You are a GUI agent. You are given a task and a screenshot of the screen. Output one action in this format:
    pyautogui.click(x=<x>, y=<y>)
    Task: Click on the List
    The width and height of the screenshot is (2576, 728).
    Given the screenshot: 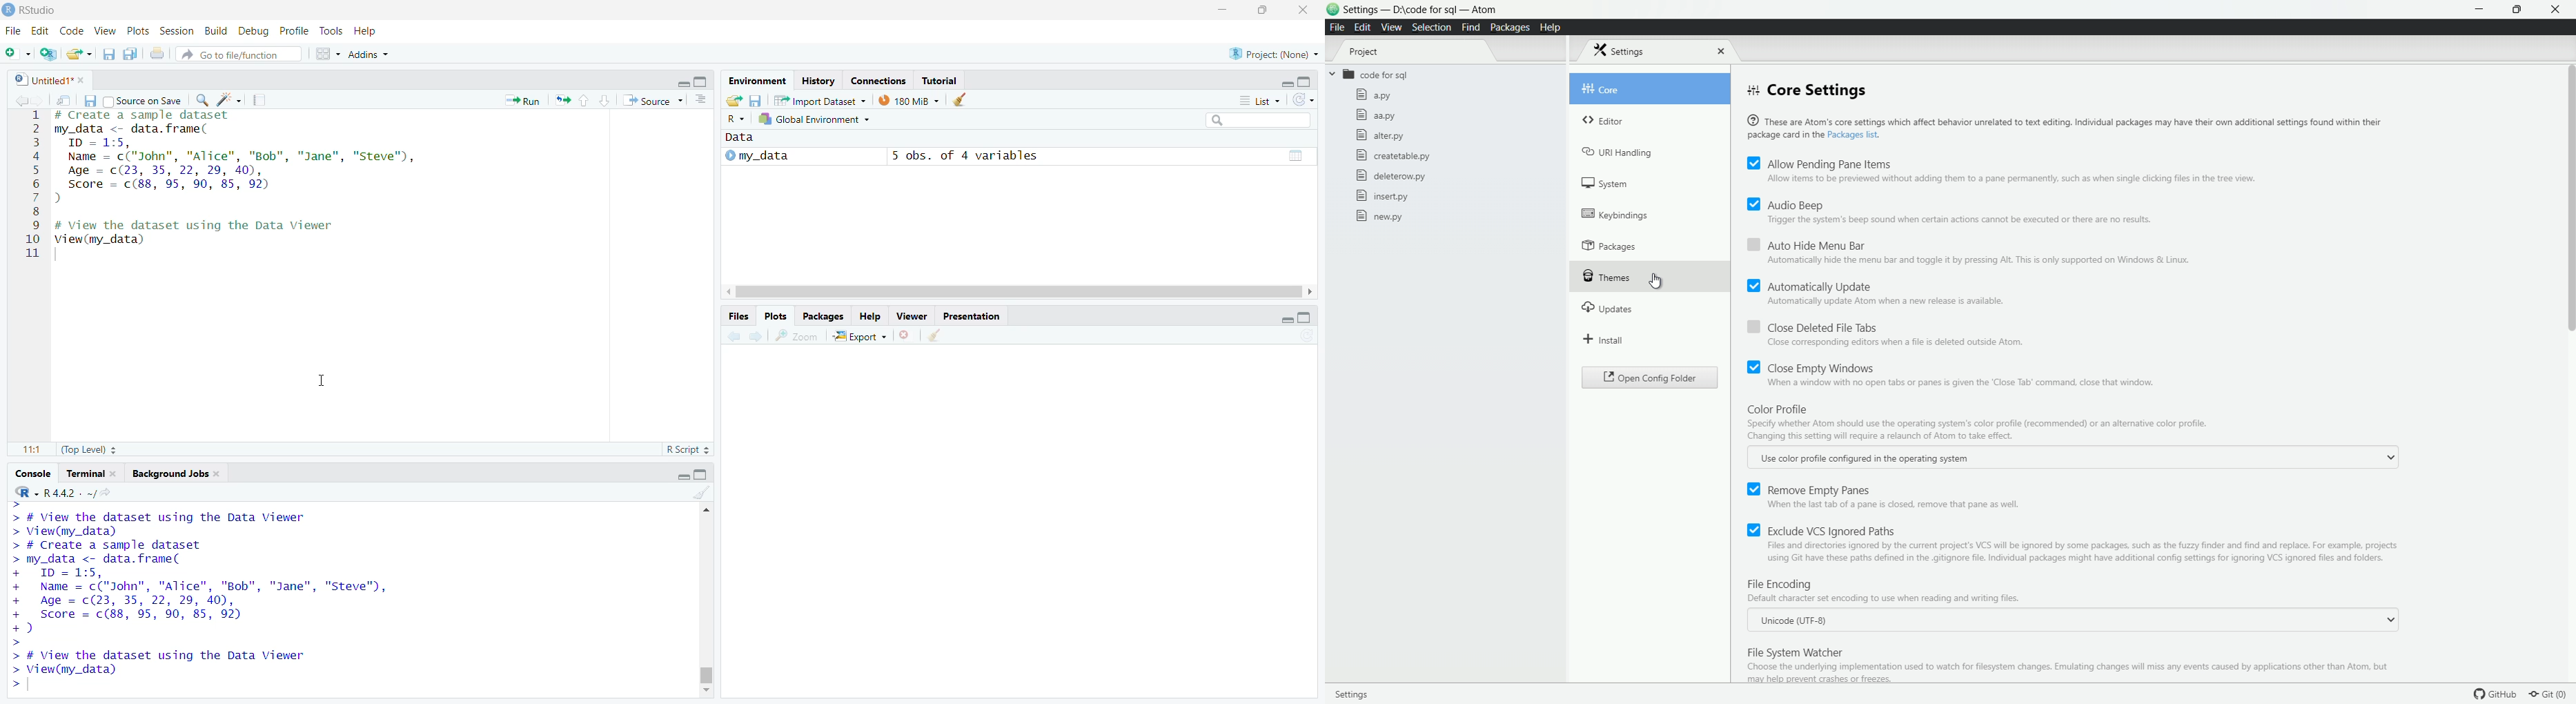 What is the action you would take?
    pyautogui.click(x=1261, y=101)
    